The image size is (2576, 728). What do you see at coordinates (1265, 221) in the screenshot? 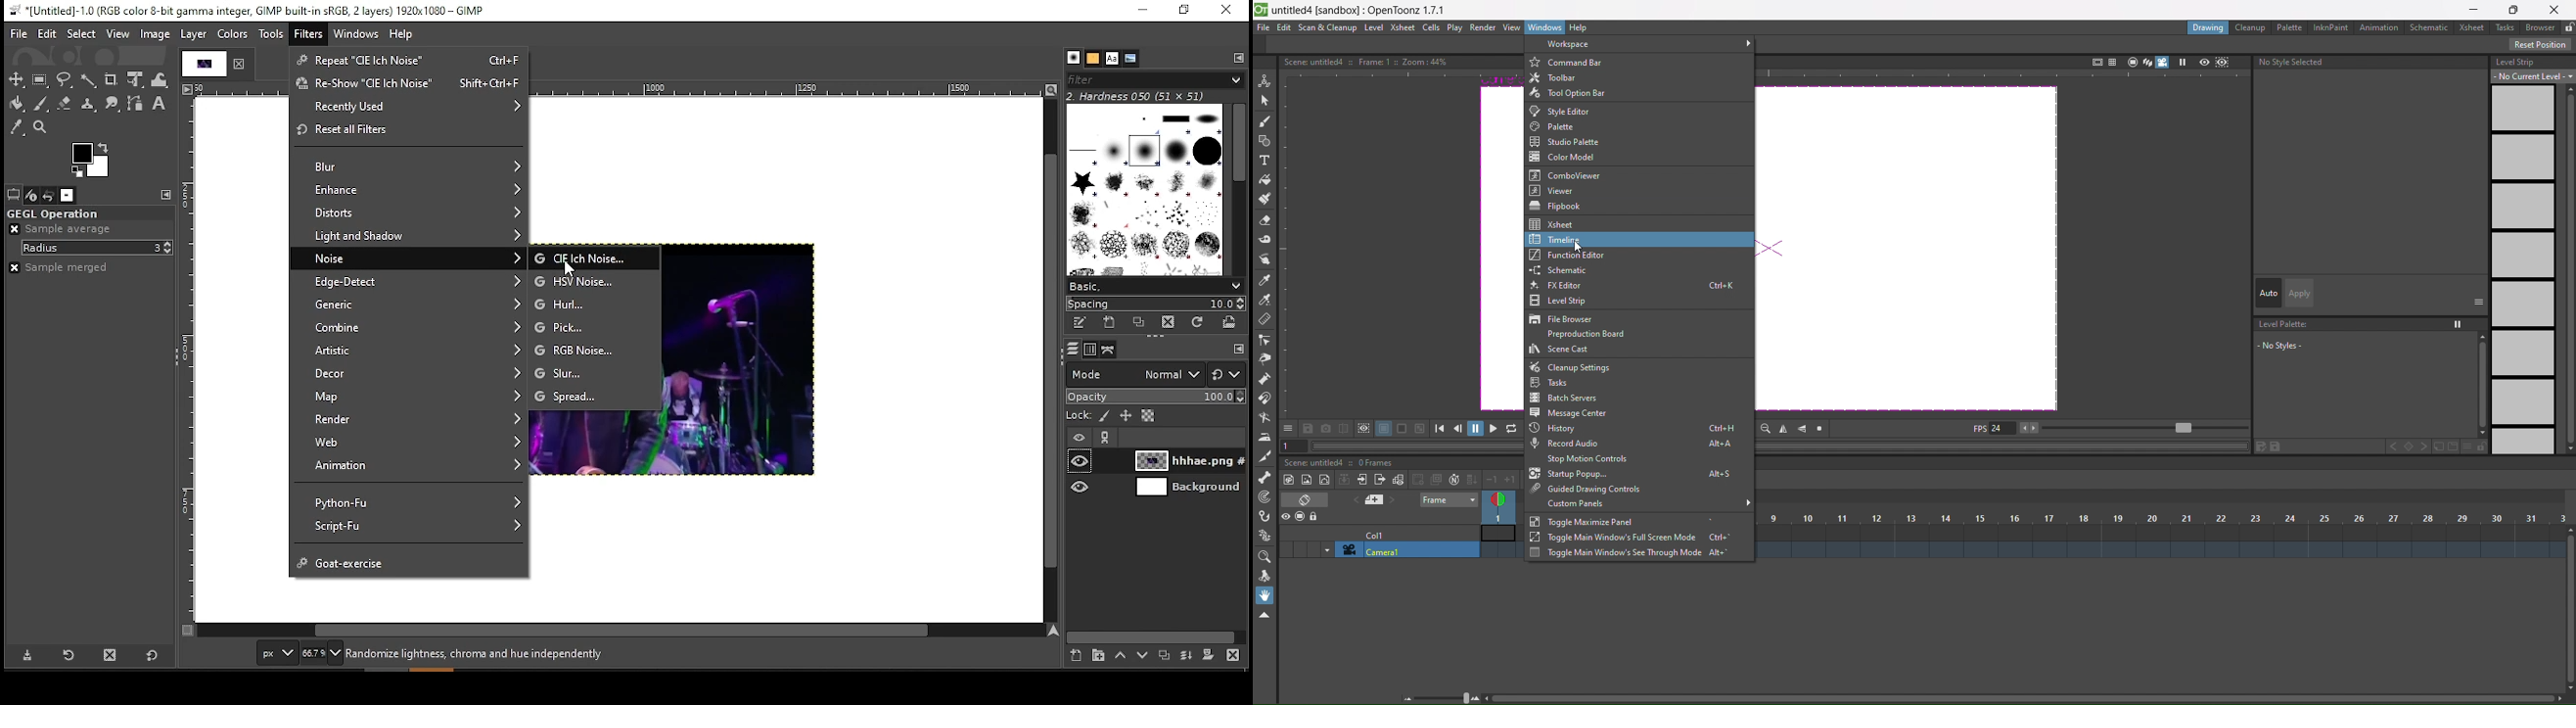
I see `eraser tool` at bounding box center [1265, 221].